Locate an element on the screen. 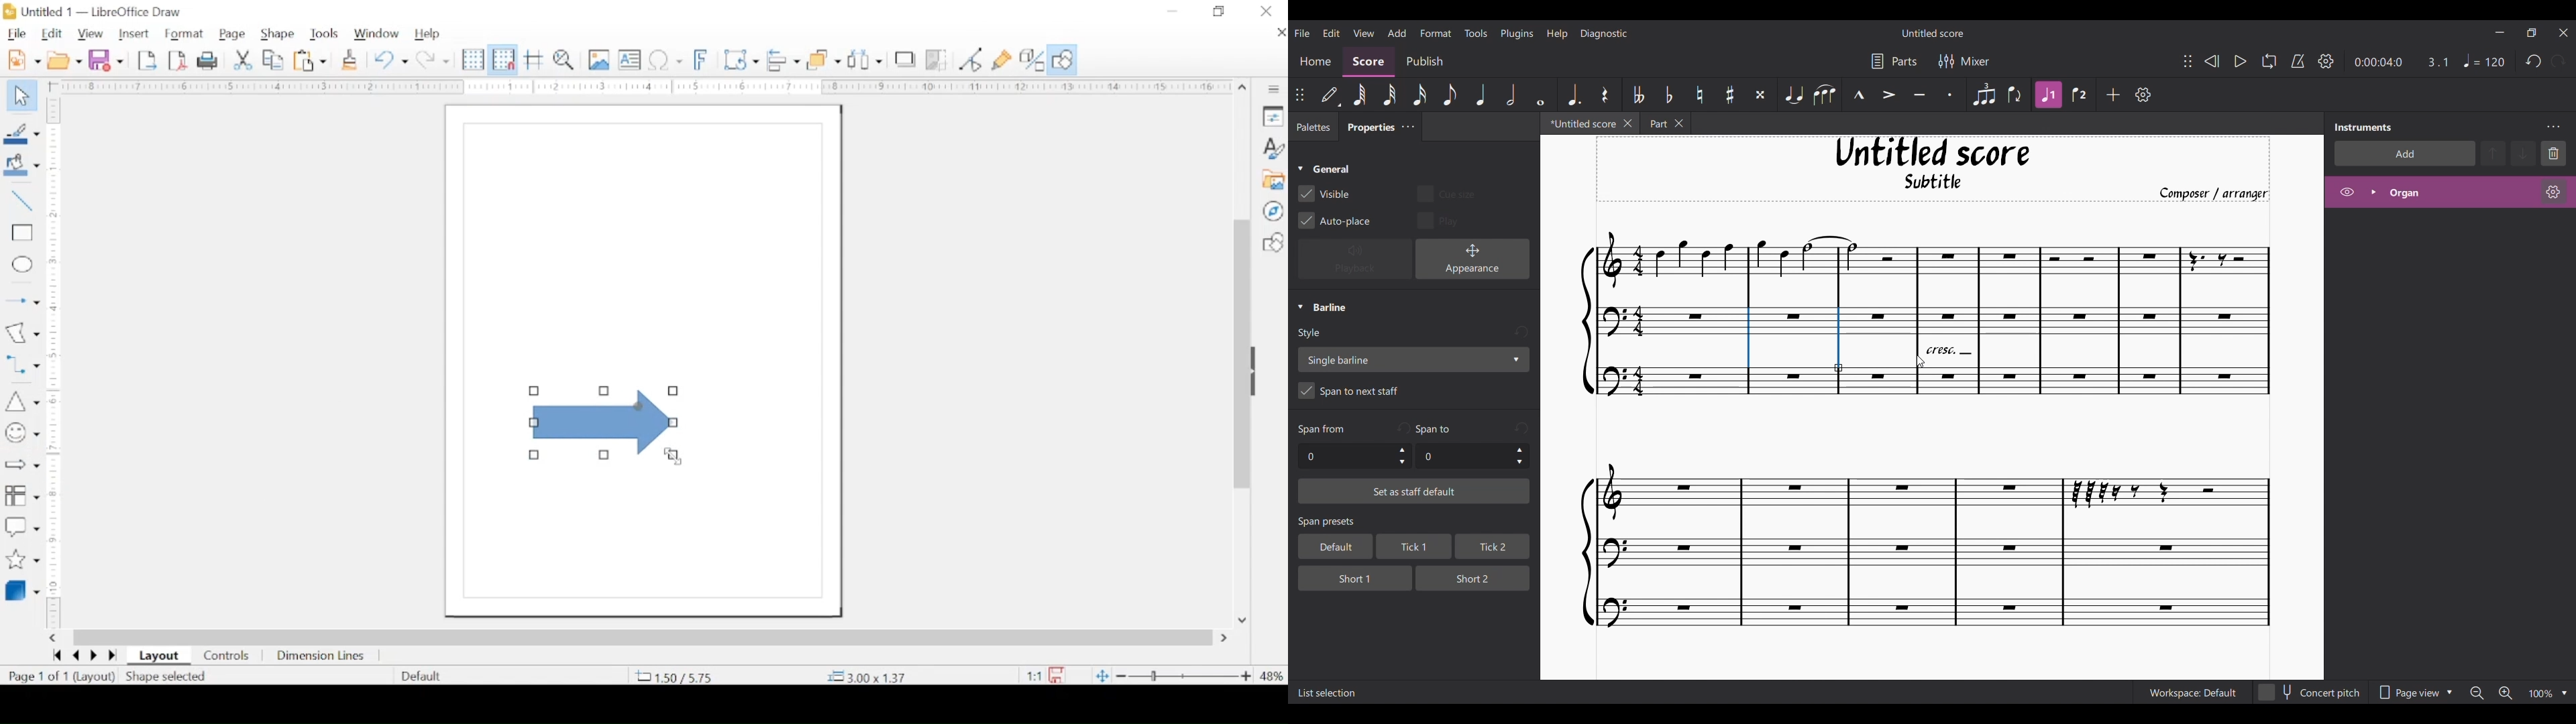 This screenshot has width=2576, height=728. Move selection down is located at coordinates (2524, 154).